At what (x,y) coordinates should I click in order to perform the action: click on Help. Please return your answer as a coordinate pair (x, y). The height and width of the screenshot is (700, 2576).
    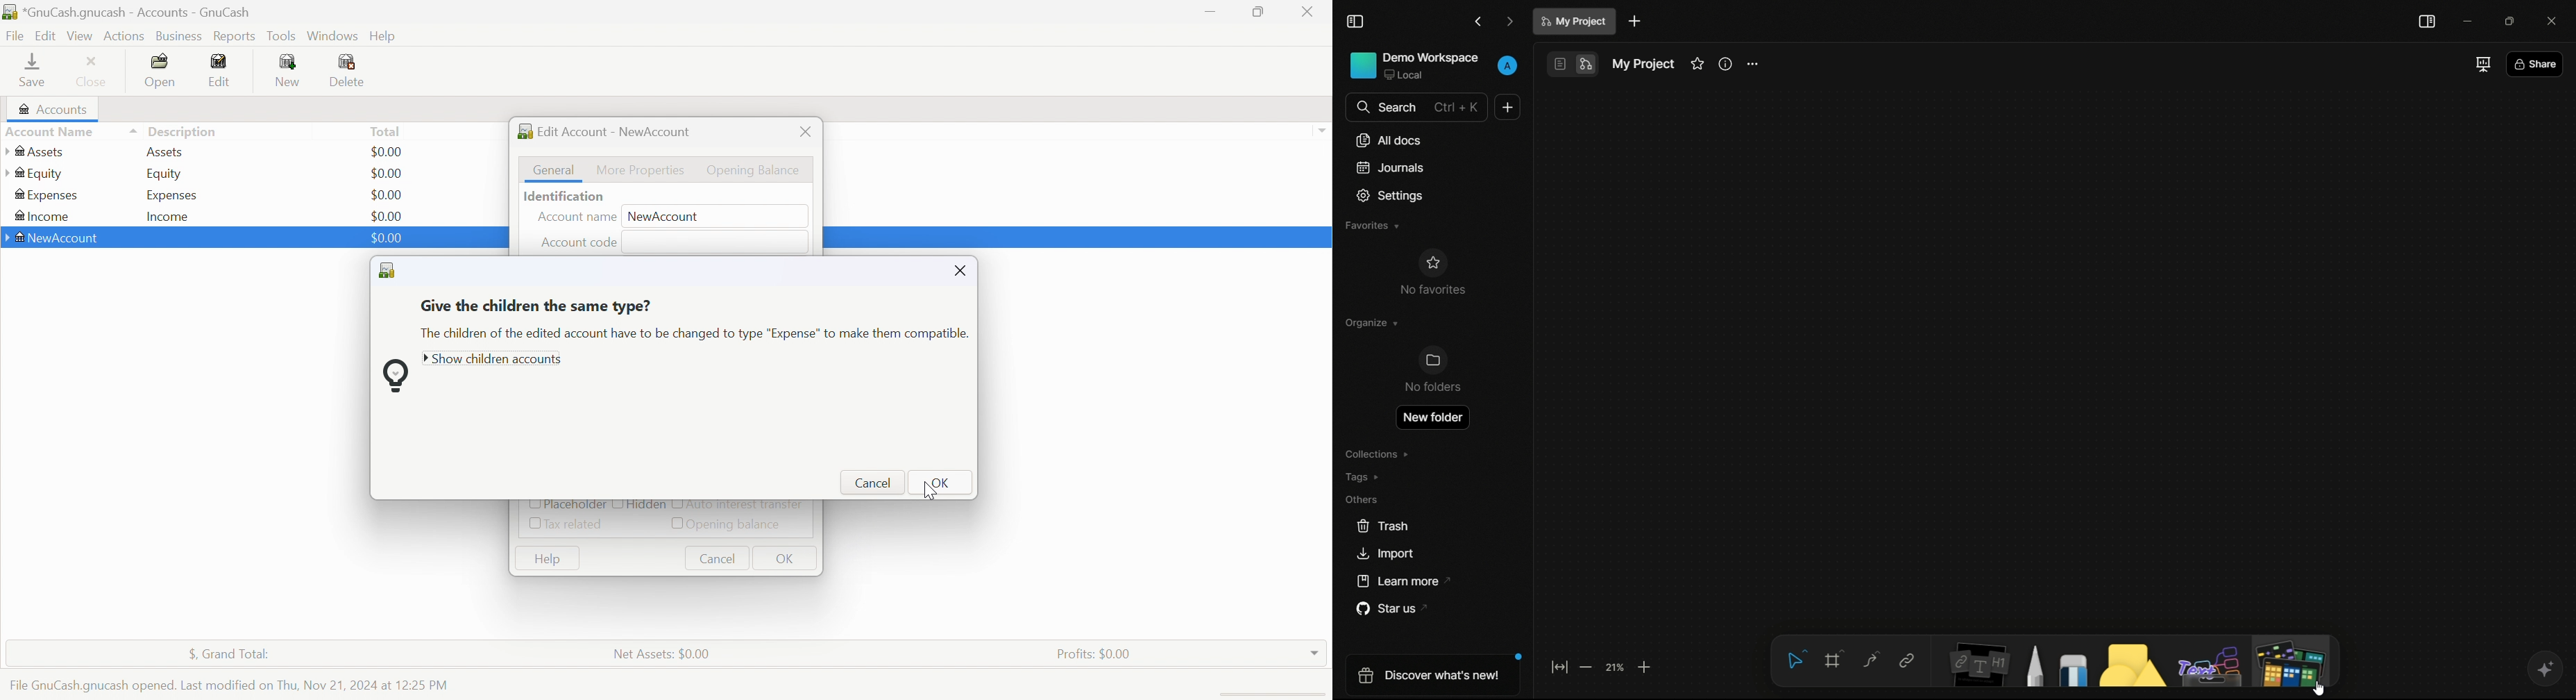
    Looking at the image, I should click on (387, 36).